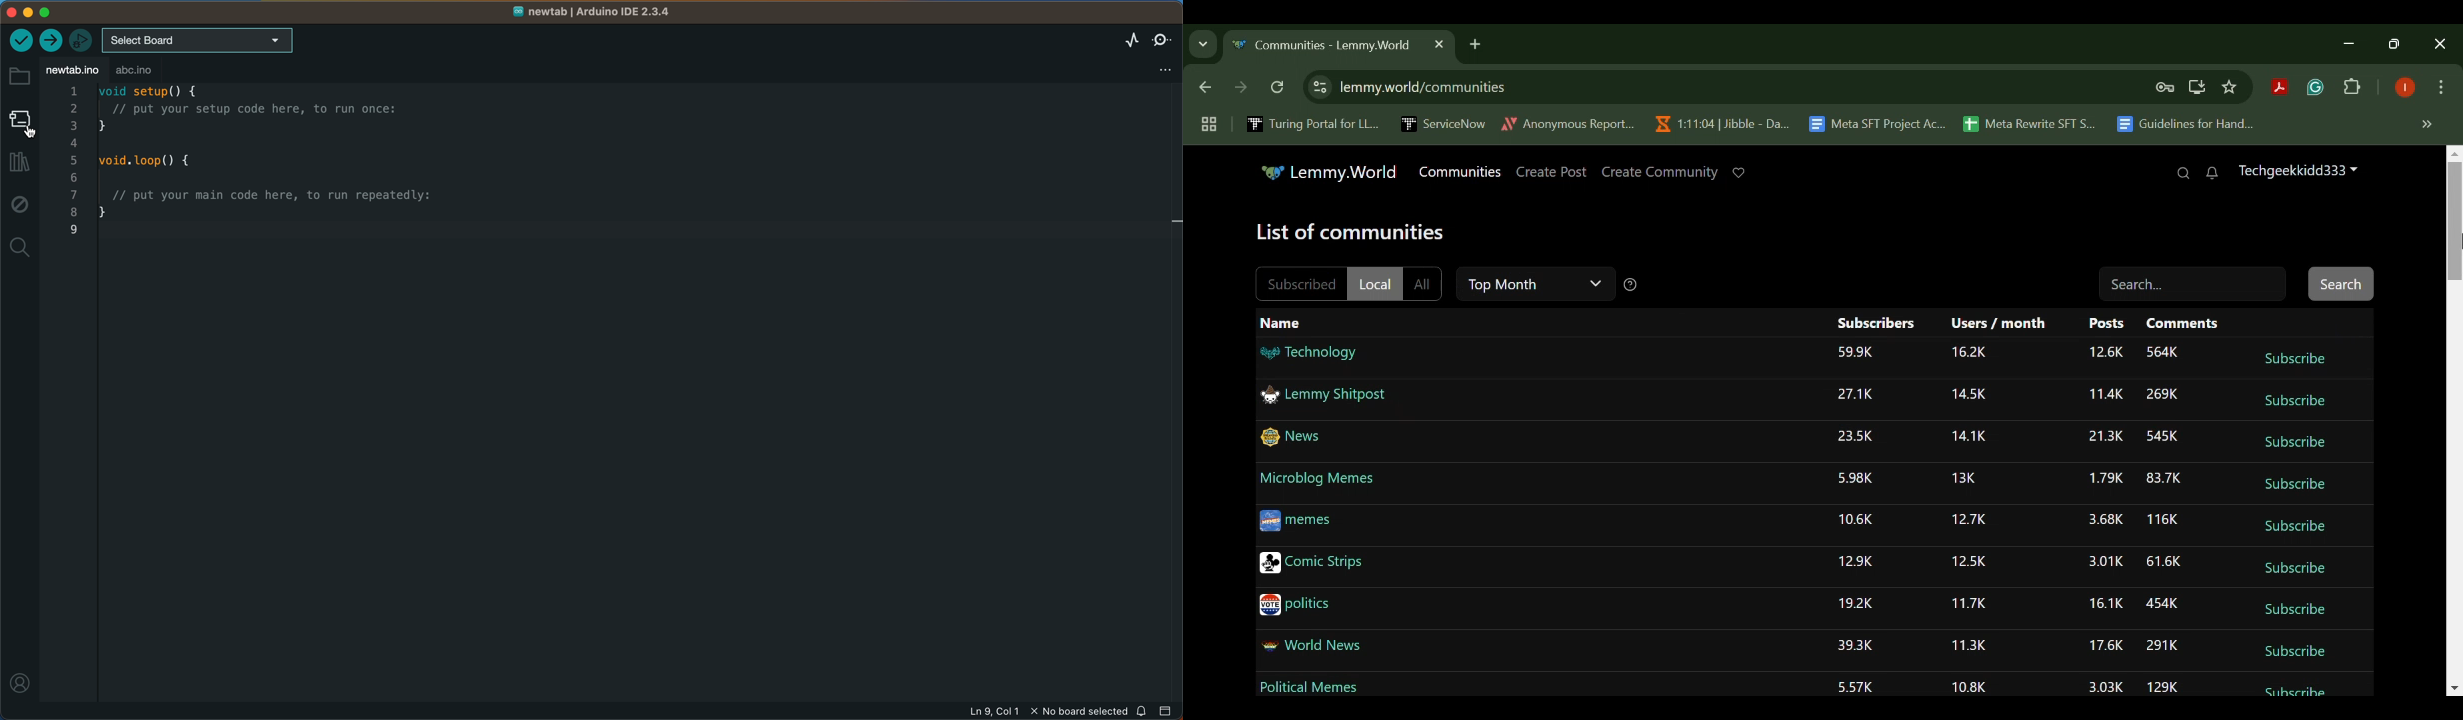 This screenshot has height=728, width=2464. I want to click on Guidelines for Hand..., so click(2183, 124).